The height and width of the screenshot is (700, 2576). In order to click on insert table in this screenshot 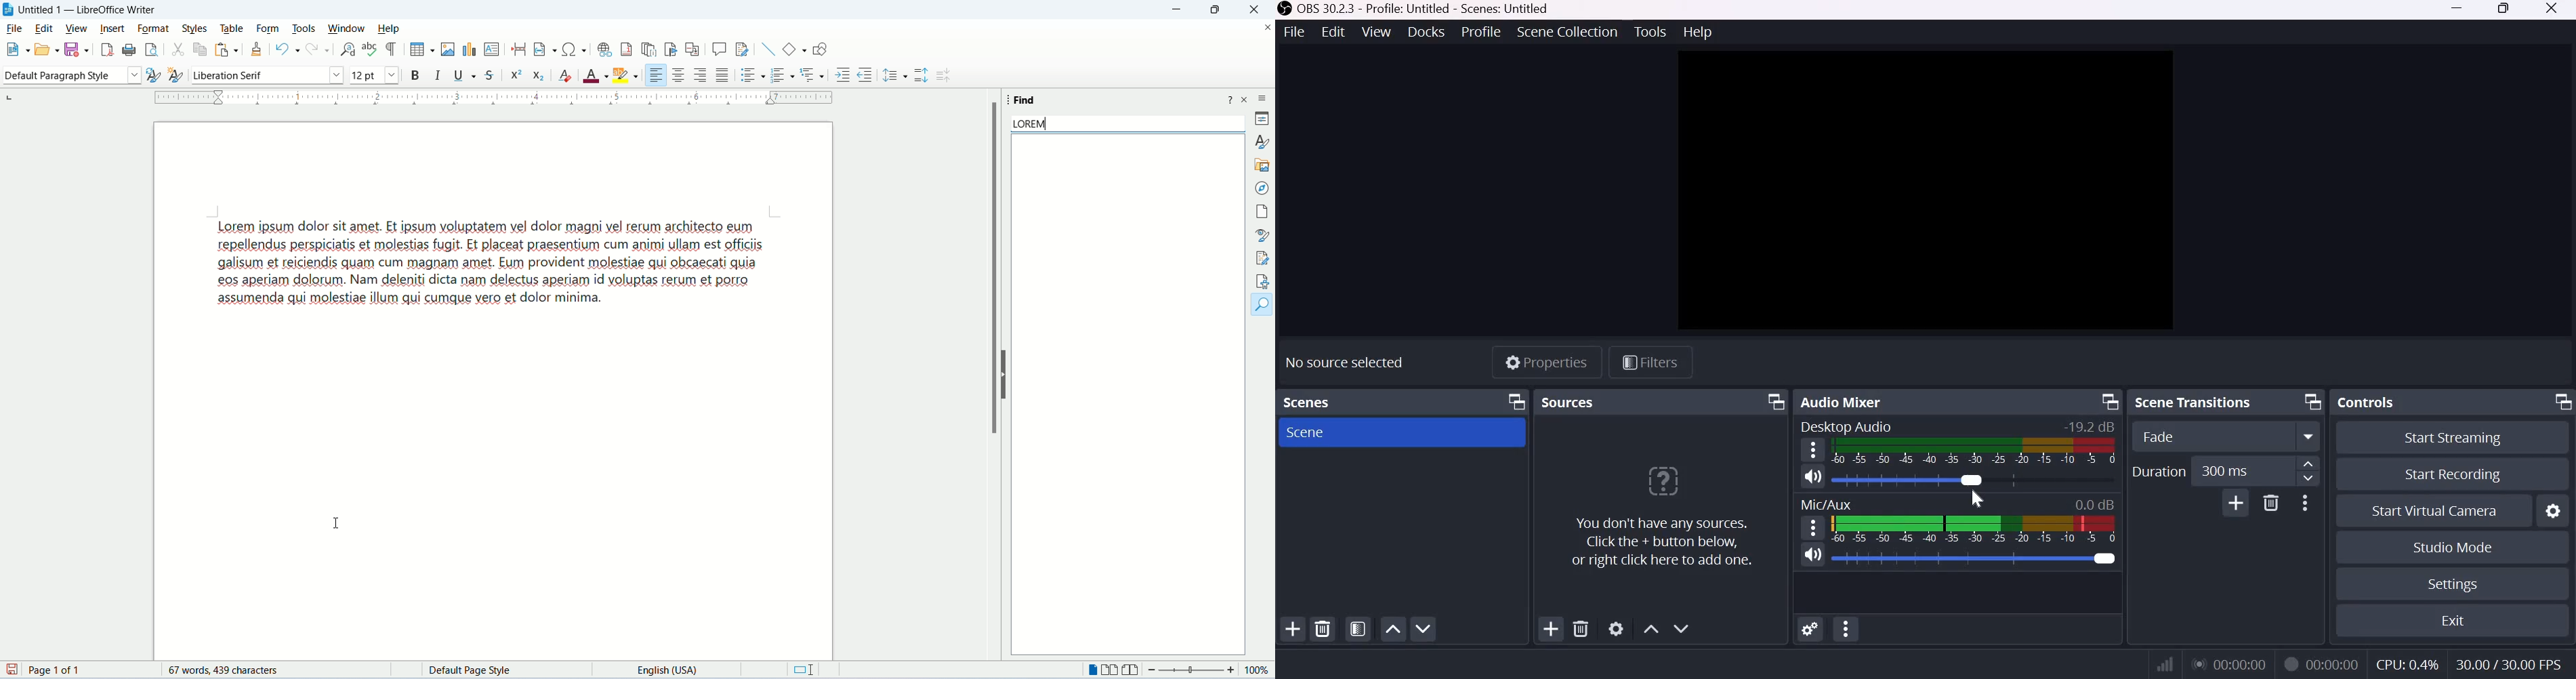, I will do `click(420, 50)`.